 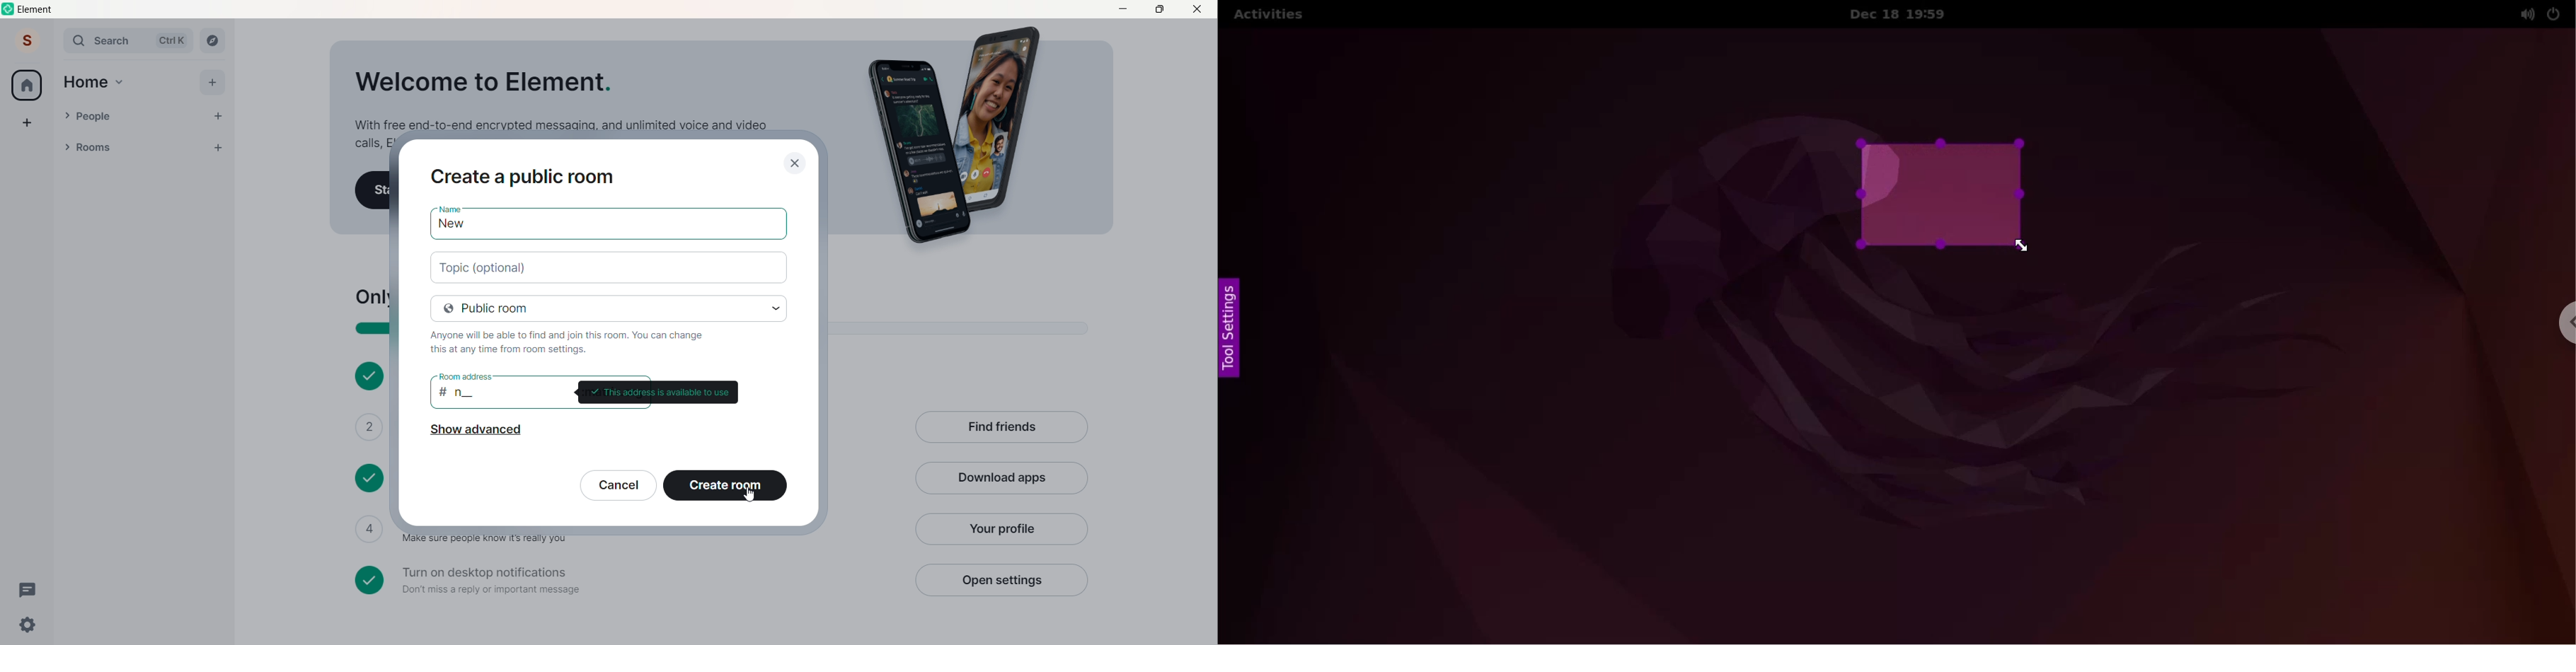 What do you see at coordinates (193, 148) in the screenshot?
I see `List options` at bounding box center [193, 148].